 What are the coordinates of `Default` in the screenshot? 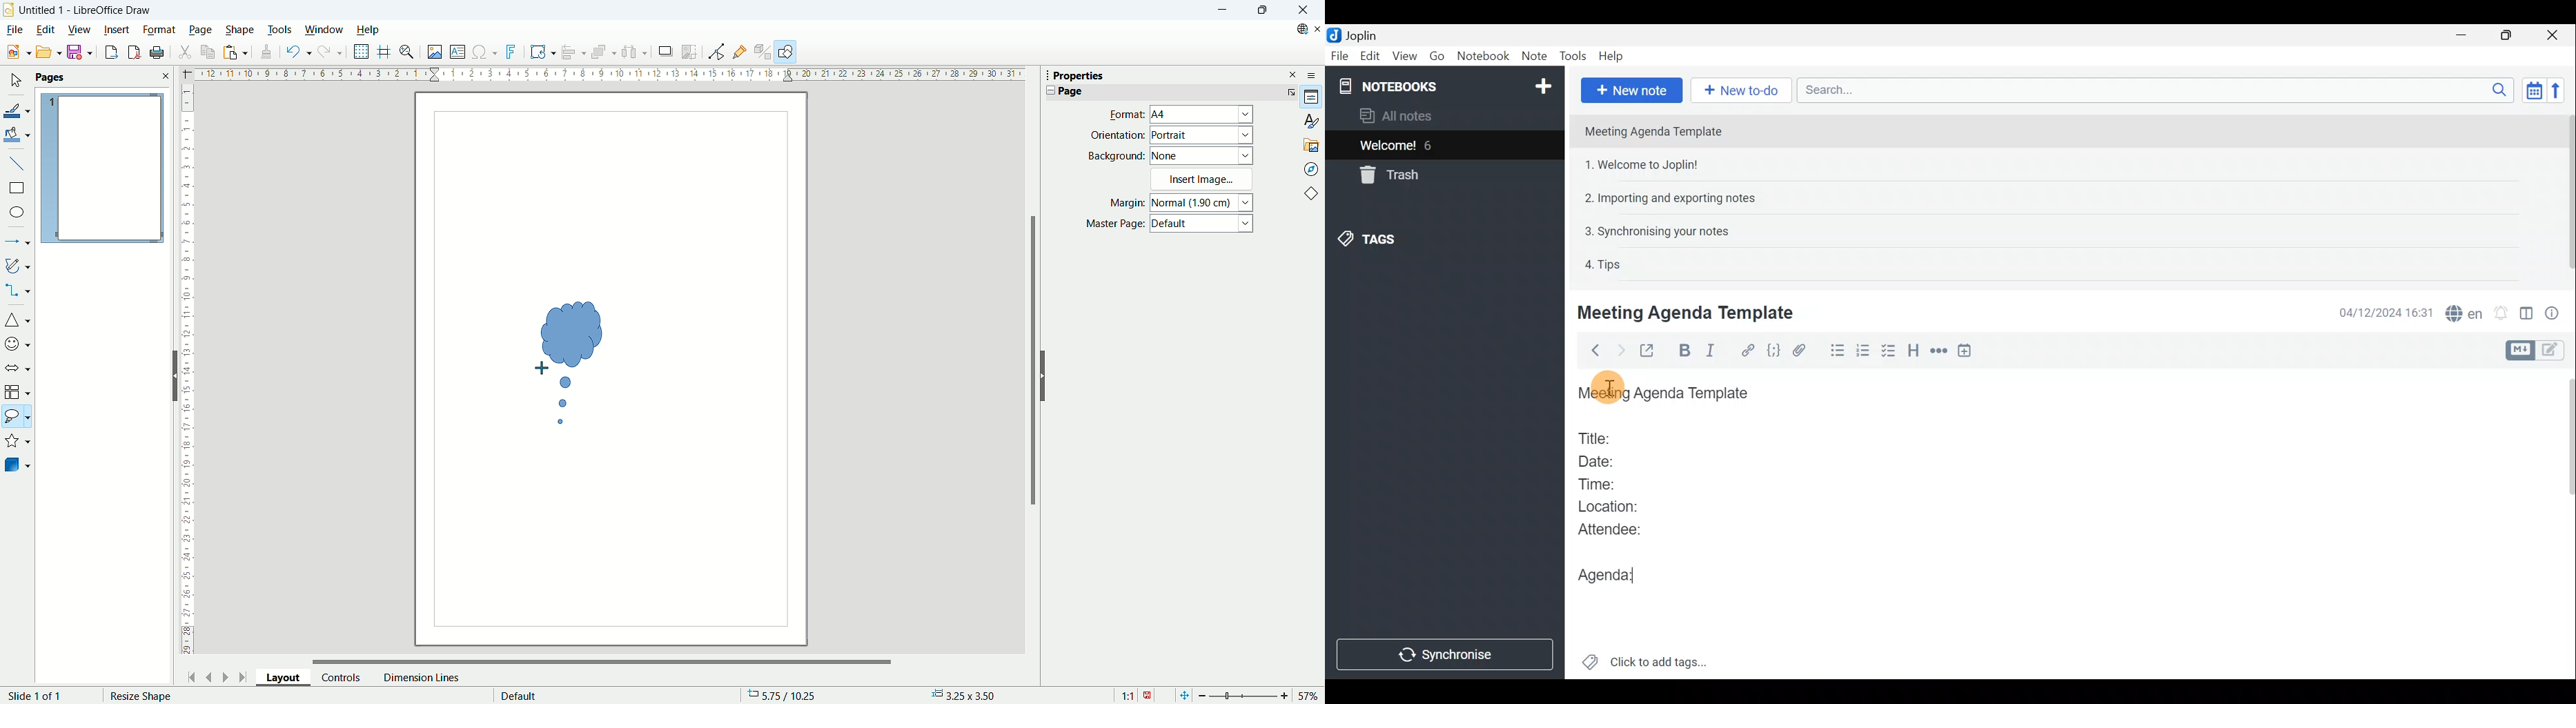 It's located at (1203, 225).